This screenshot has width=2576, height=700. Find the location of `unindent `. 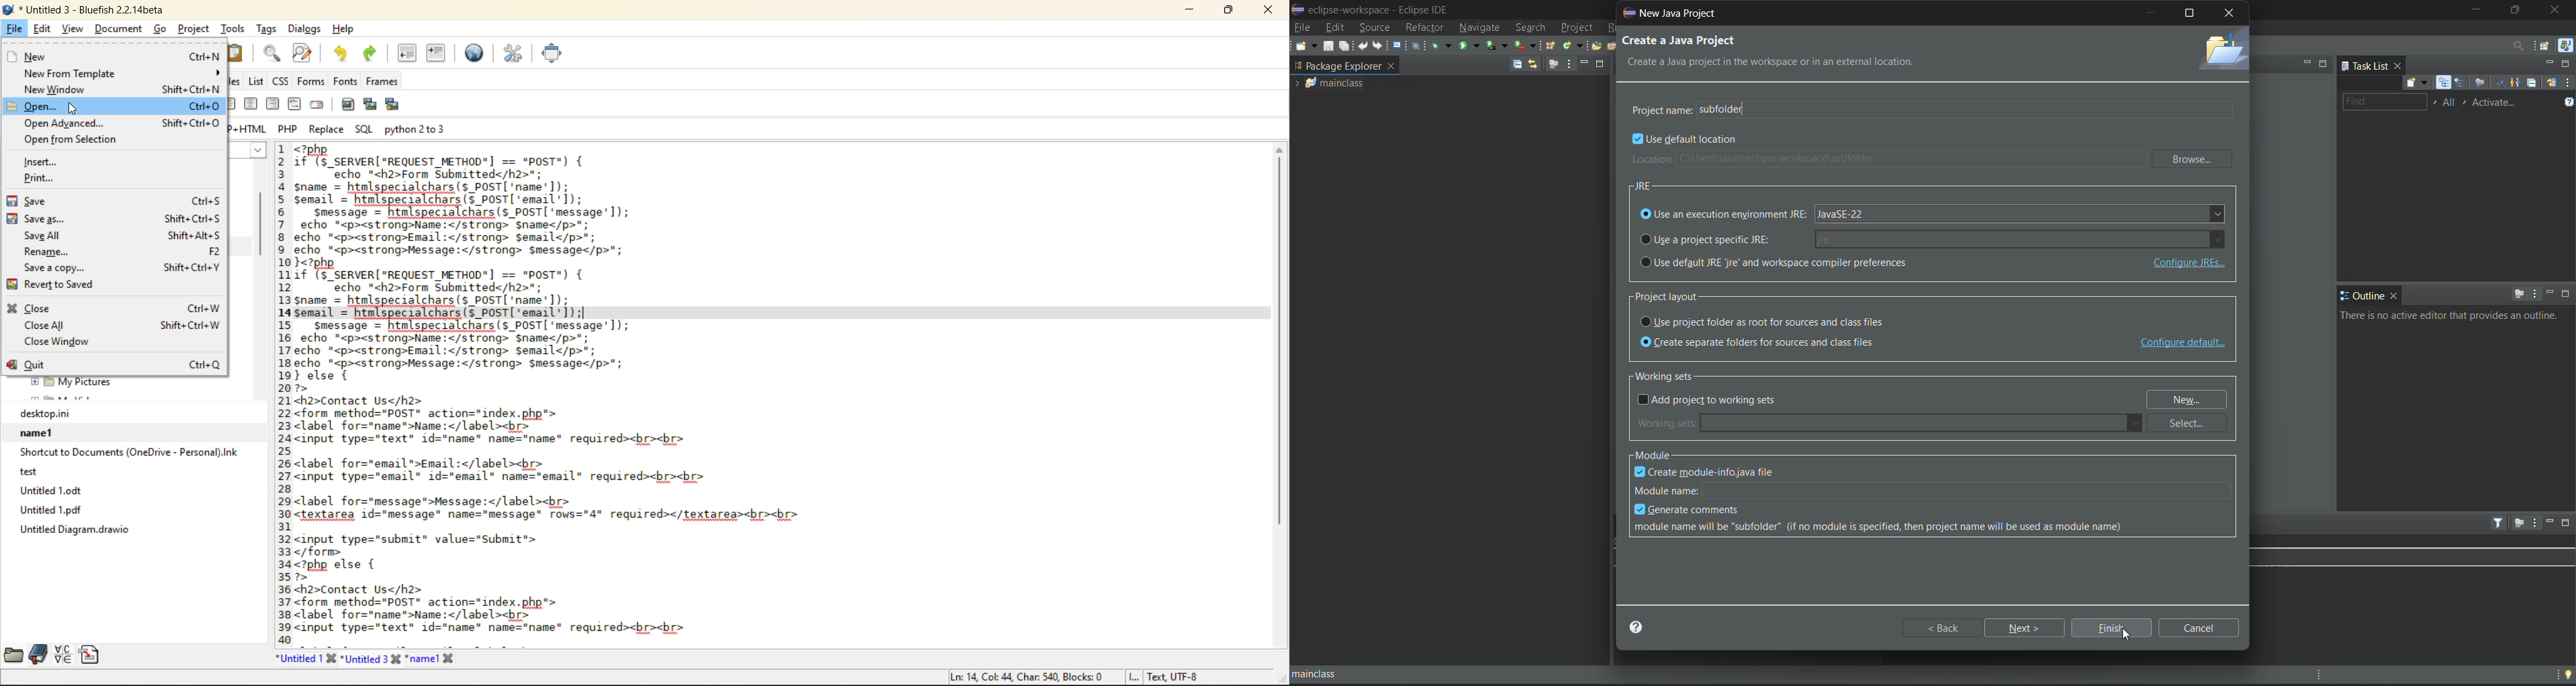

unindent  is located at coordinates (410, 54).